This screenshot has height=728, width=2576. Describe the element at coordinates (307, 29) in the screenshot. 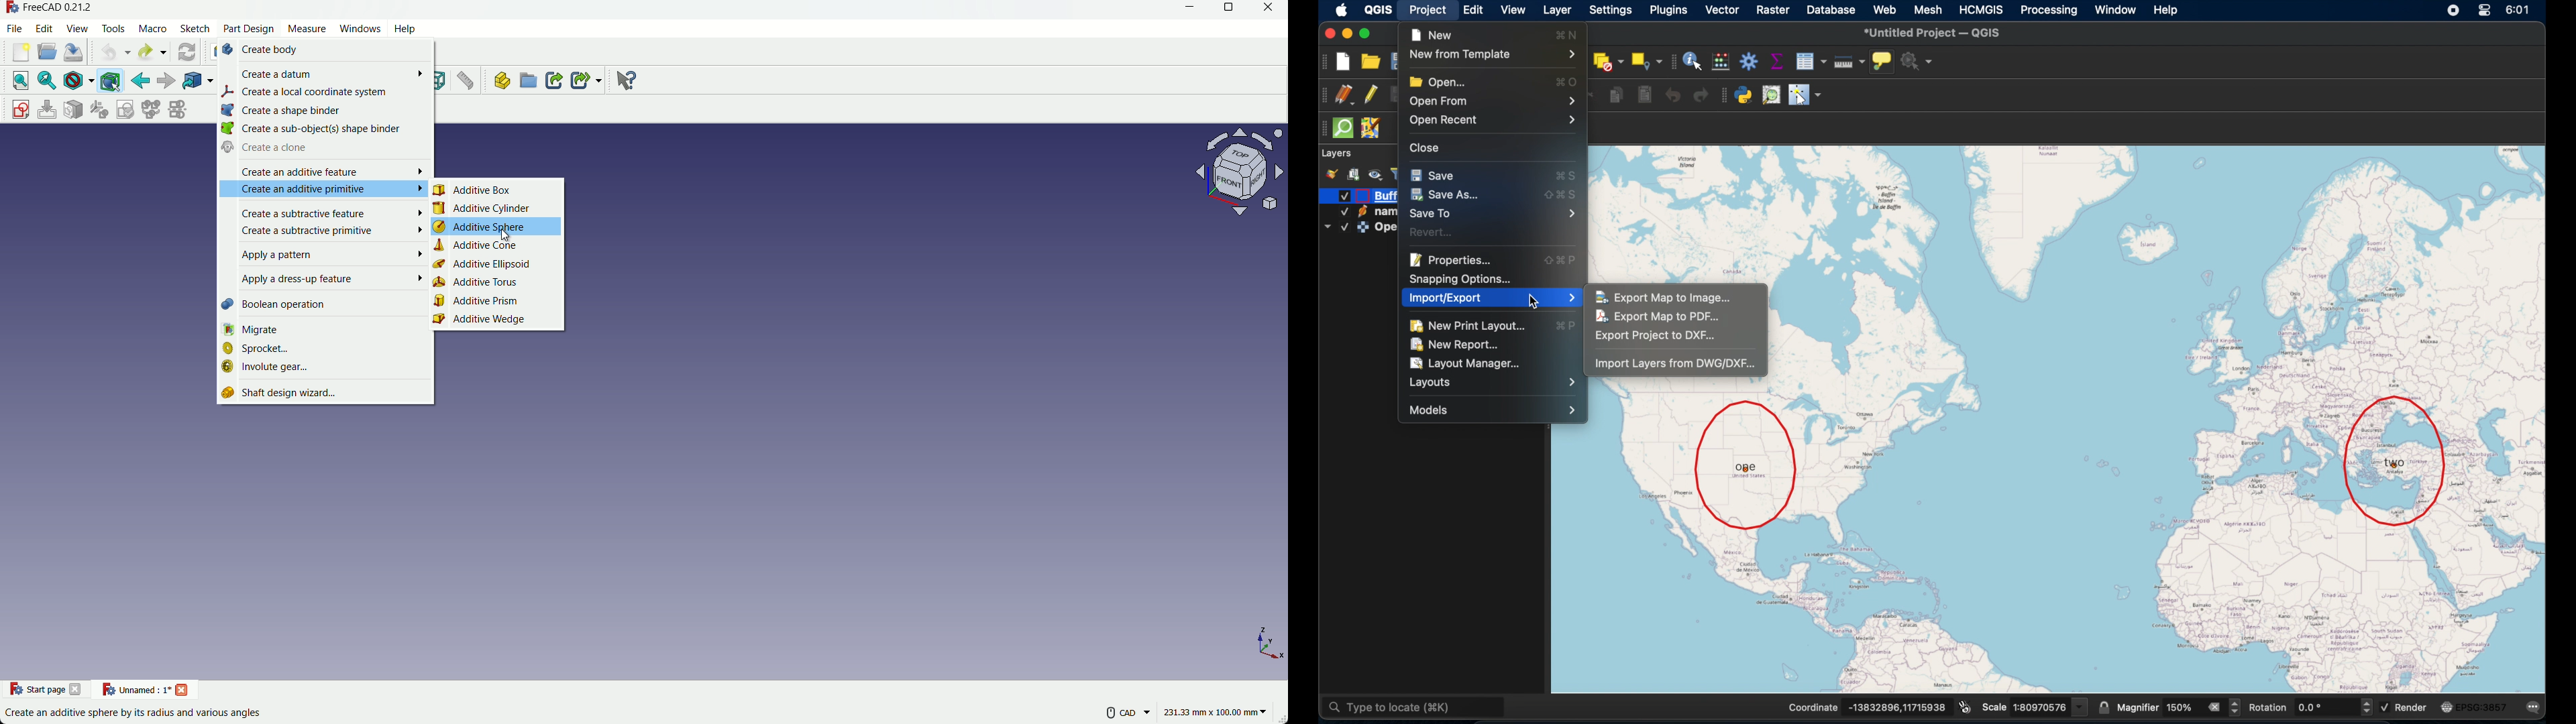

I see `measure menu` at that location.